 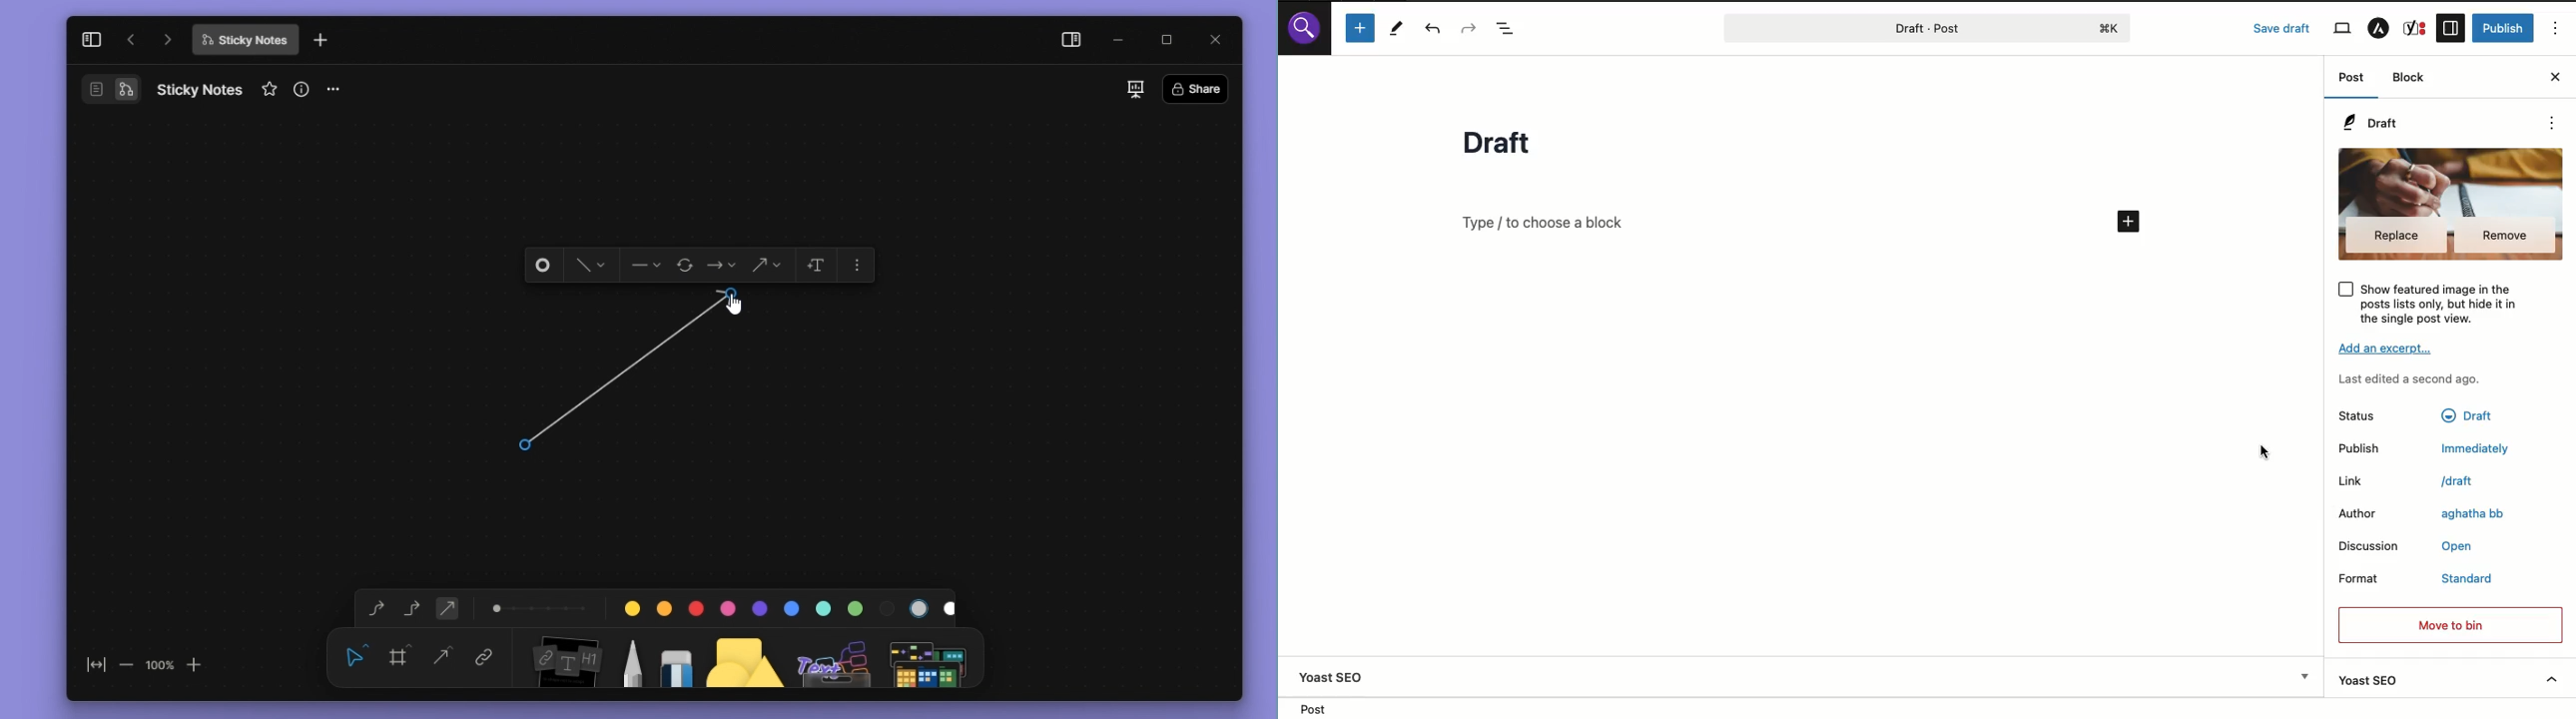 I want to click on Add new block, so click(x=1360, y=27).